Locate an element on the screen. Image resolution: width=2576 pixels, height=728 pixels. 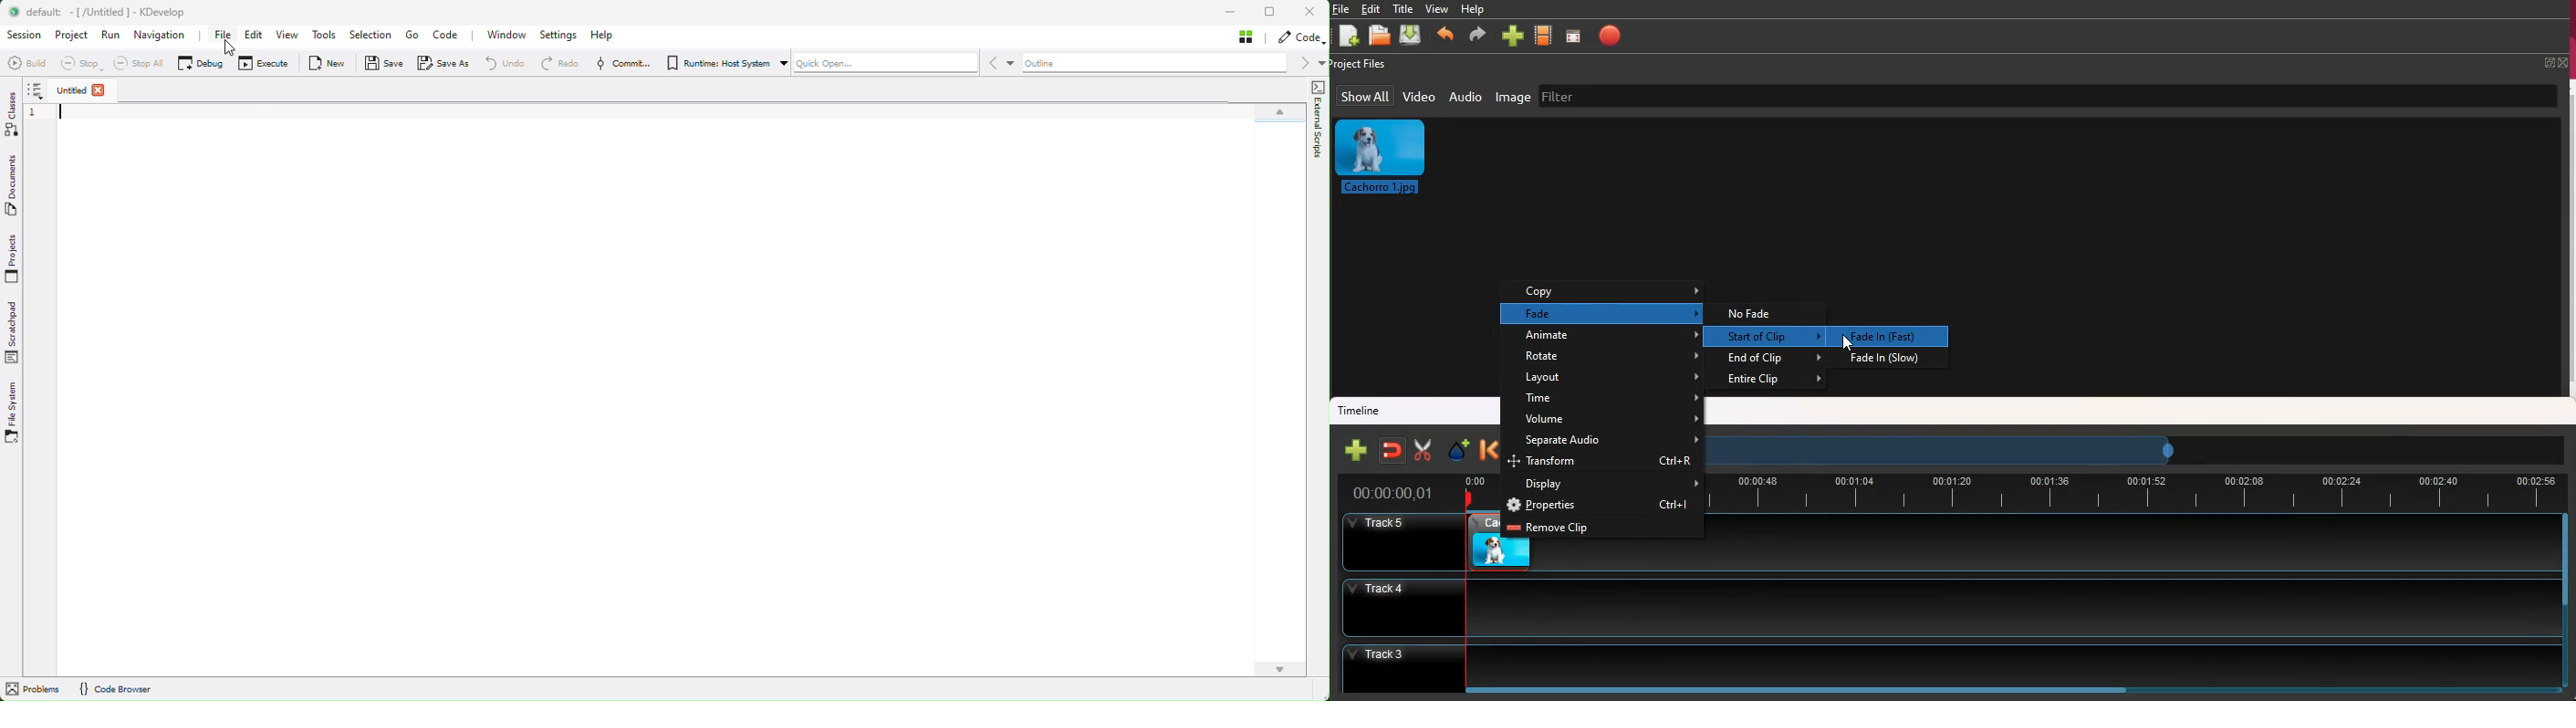
remove clip is located at coordinates (1600, 528).